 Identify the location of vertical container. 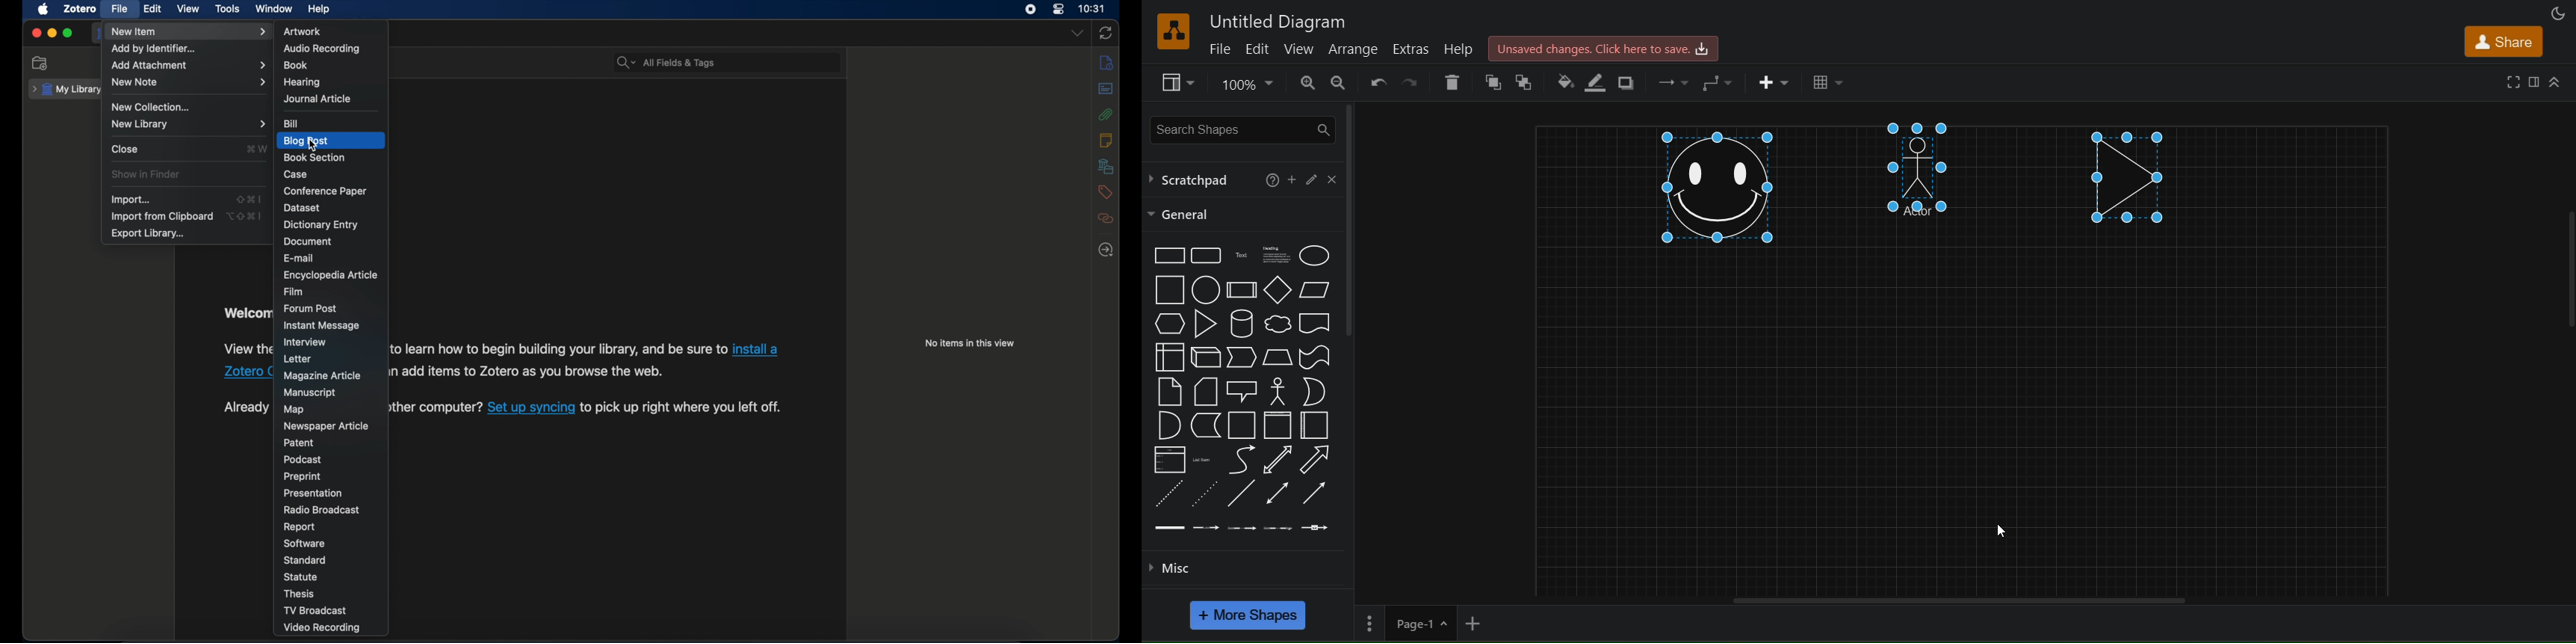
(1278, 425).